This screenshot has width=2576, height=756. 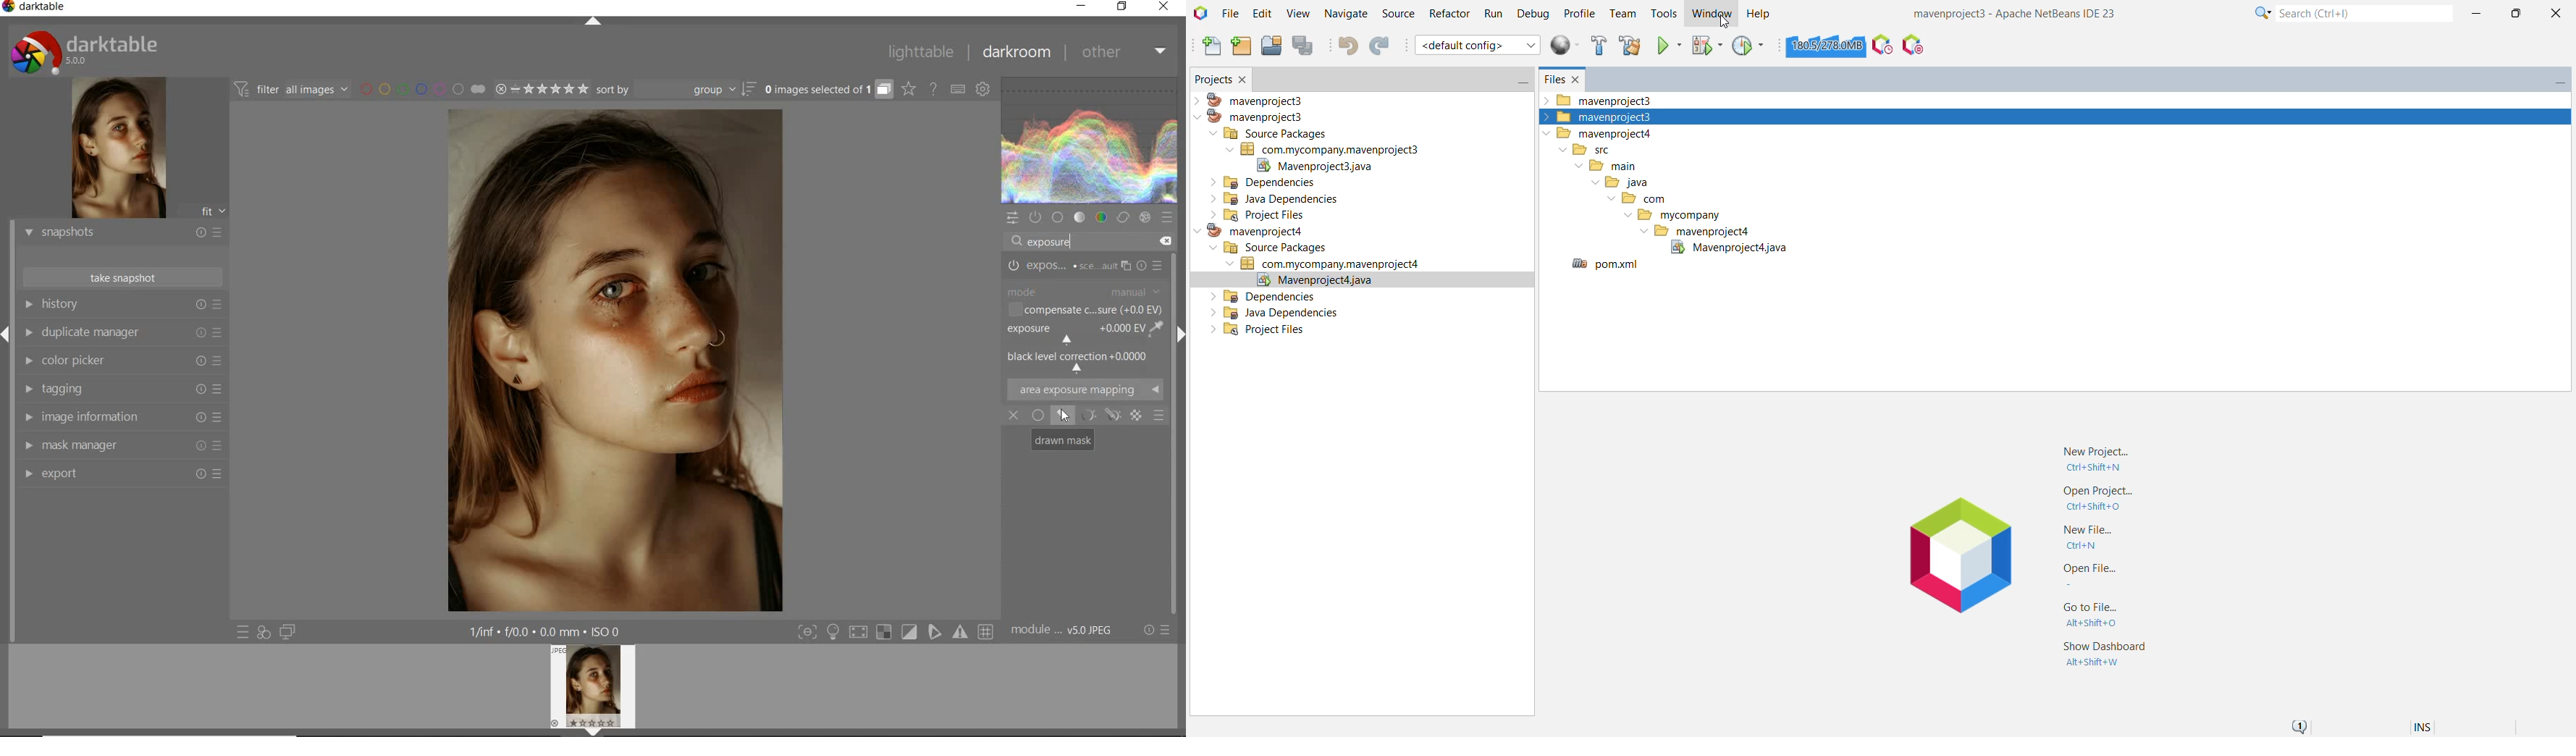 I want to click on duplicate manager, so click(x=121, y=333).